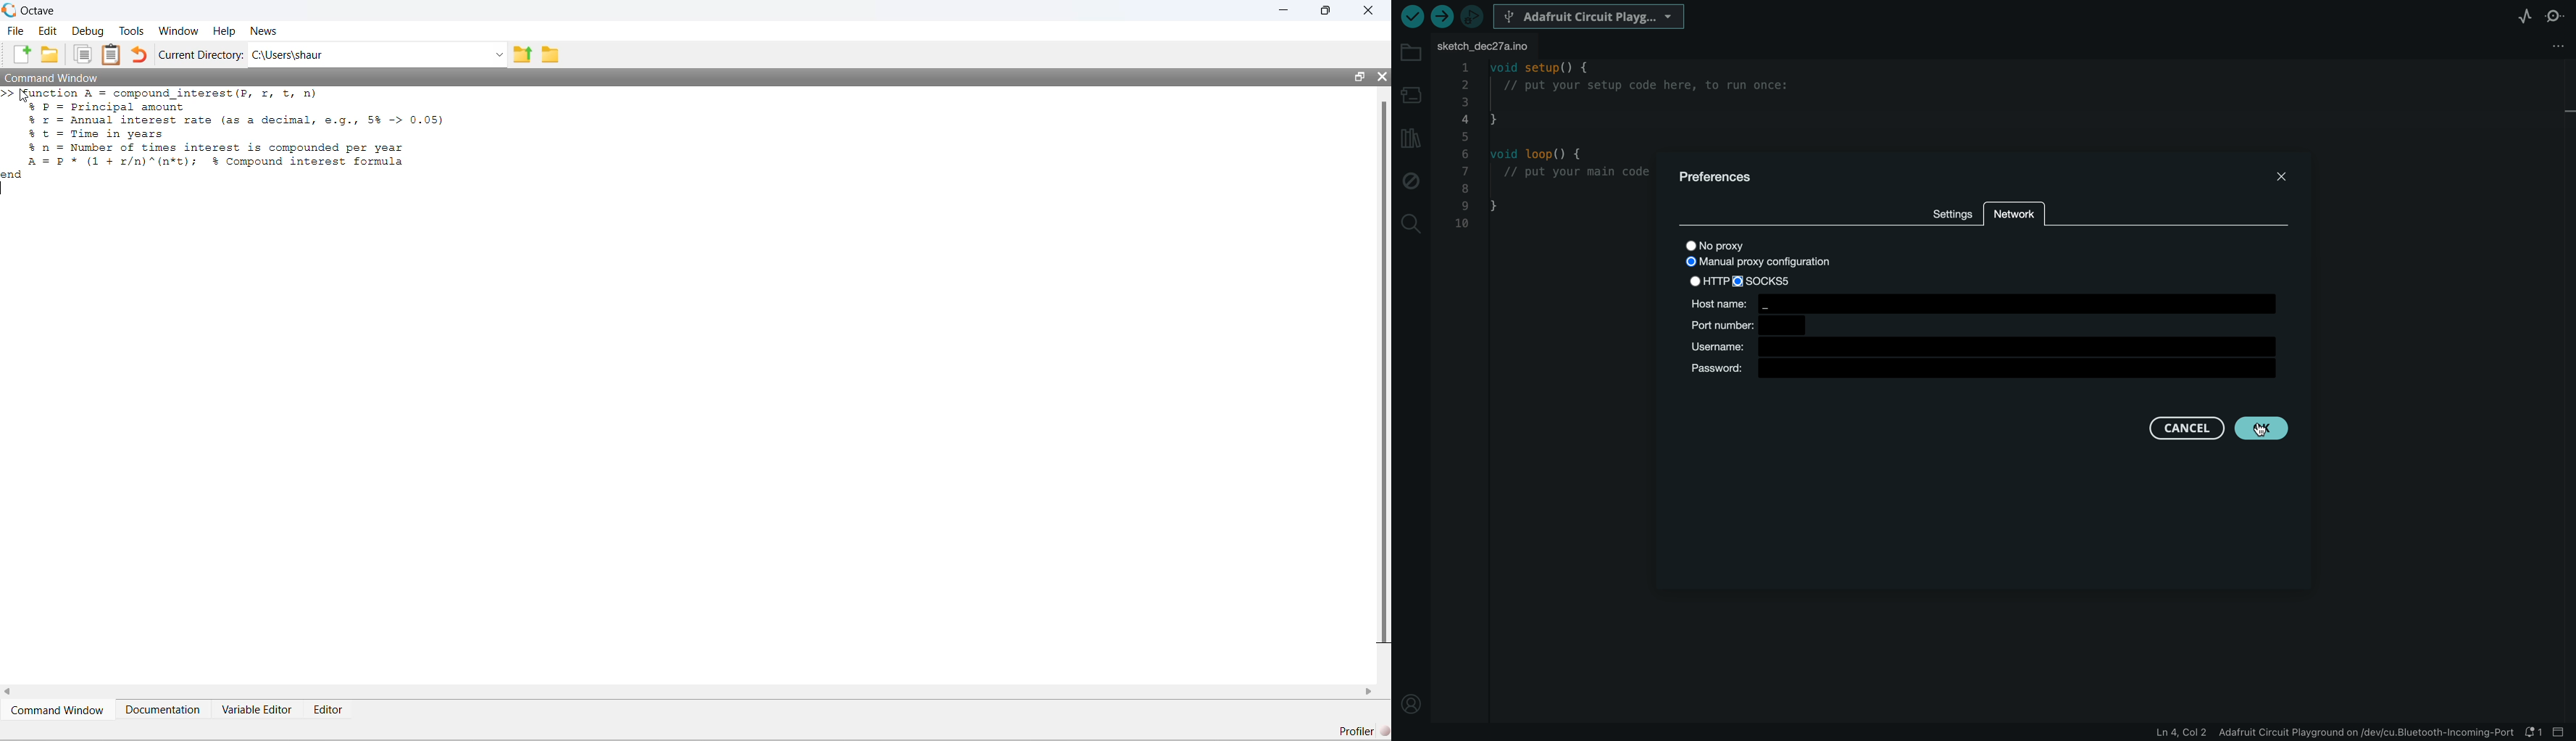  What do you see at coordinates (2525, 15) in the screenshot?
I see `serial plotter` at bounding box center [2525, 15].